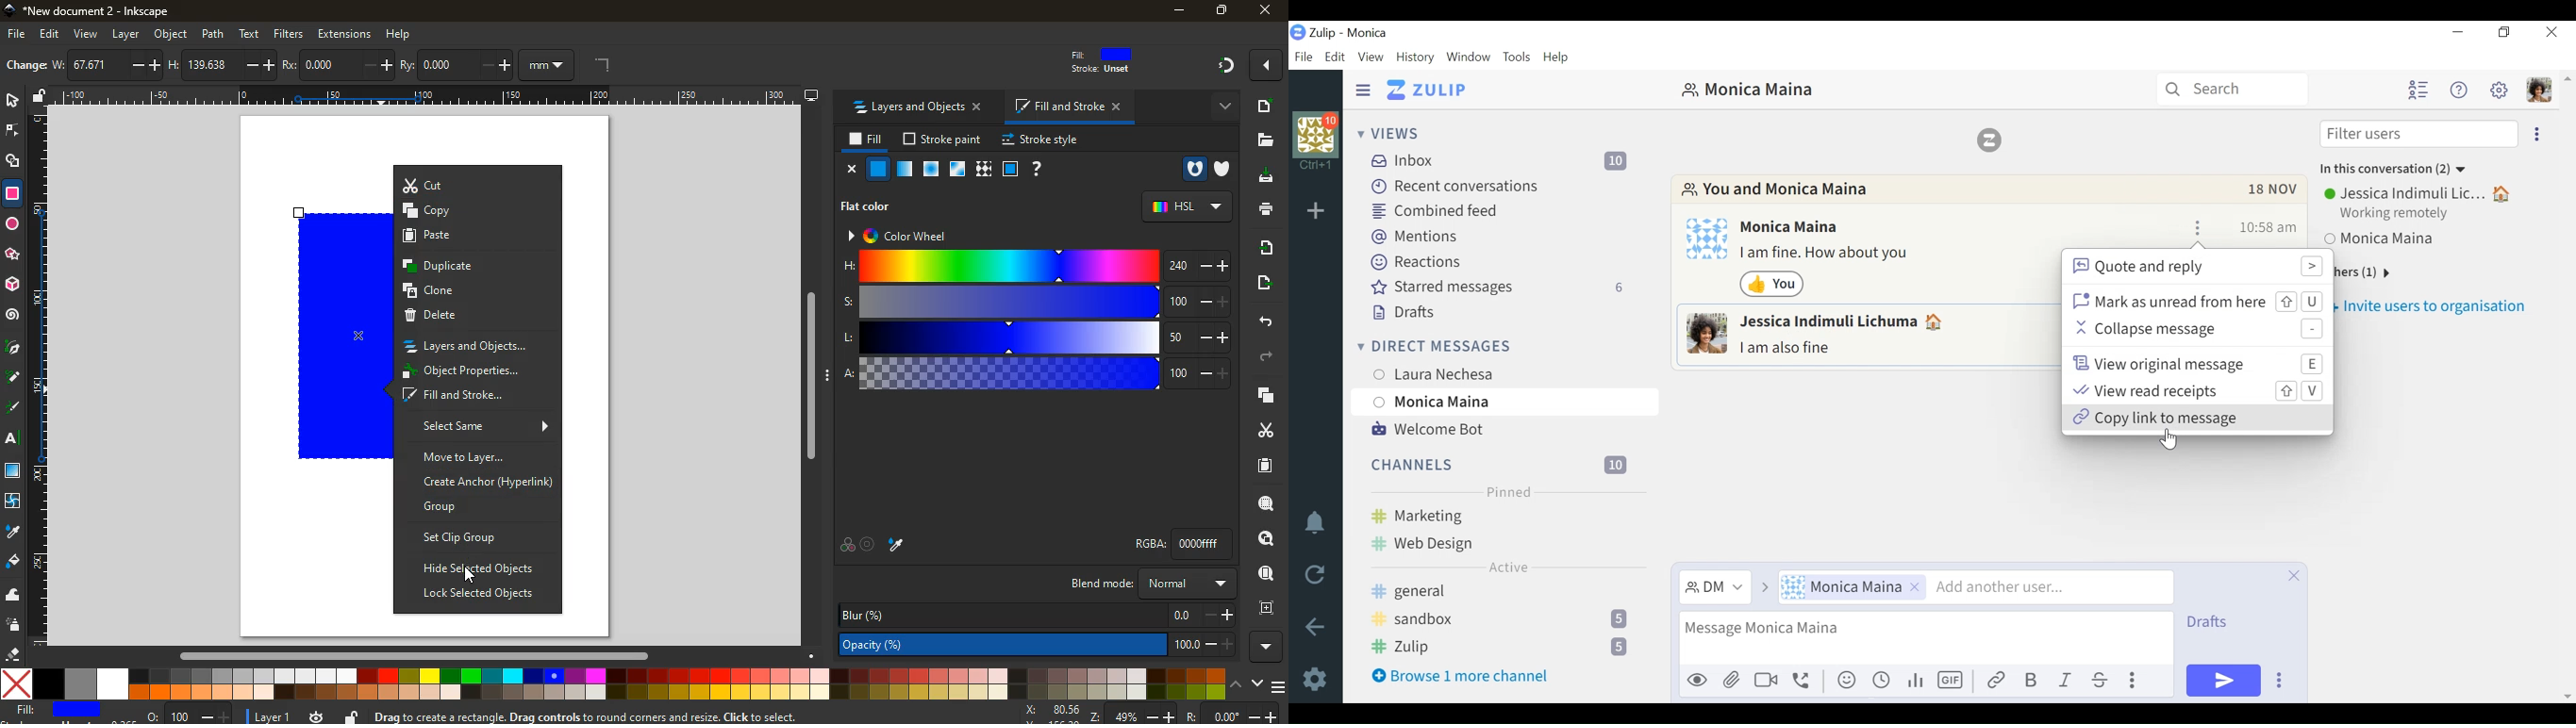 Image resolution: width=2576 pixels, height=728 pixels. Describe the element at coordinates (1733, 681) in the screenshot. I see `attach` at that location.